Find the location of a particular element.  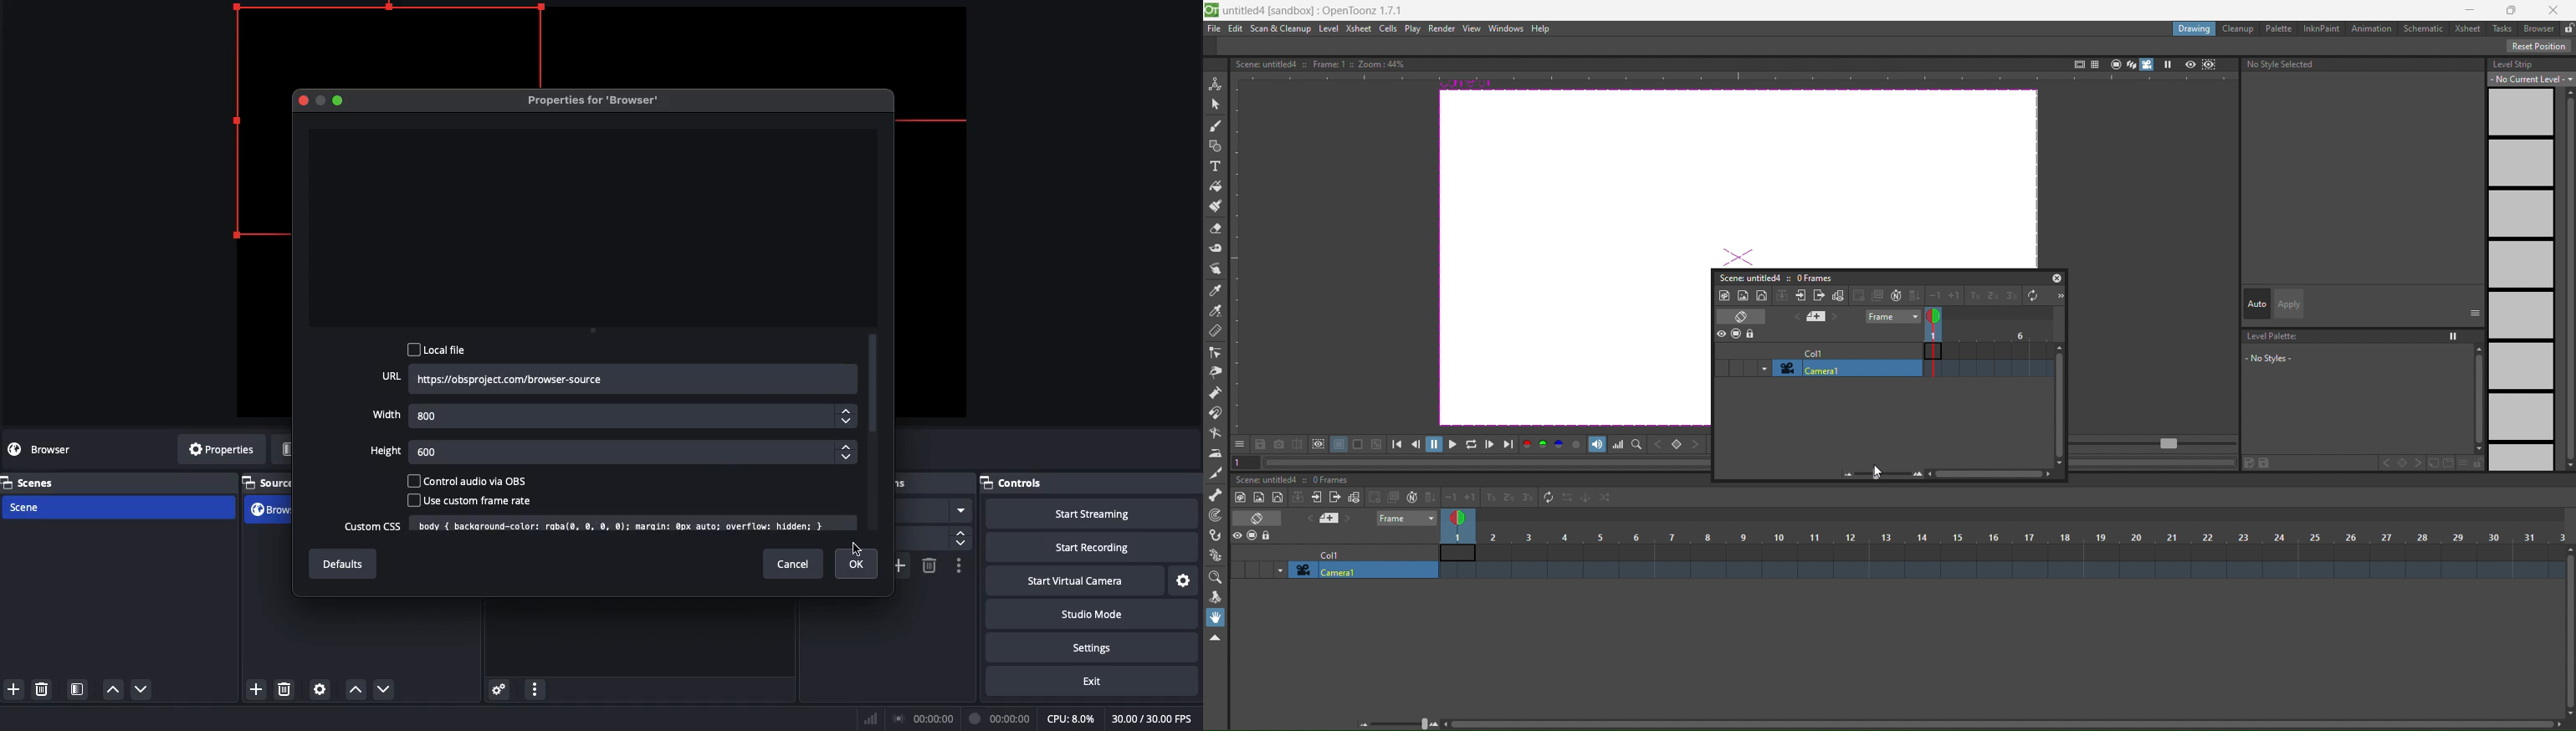

sub camera preview is located at coordinates (2210, 64).